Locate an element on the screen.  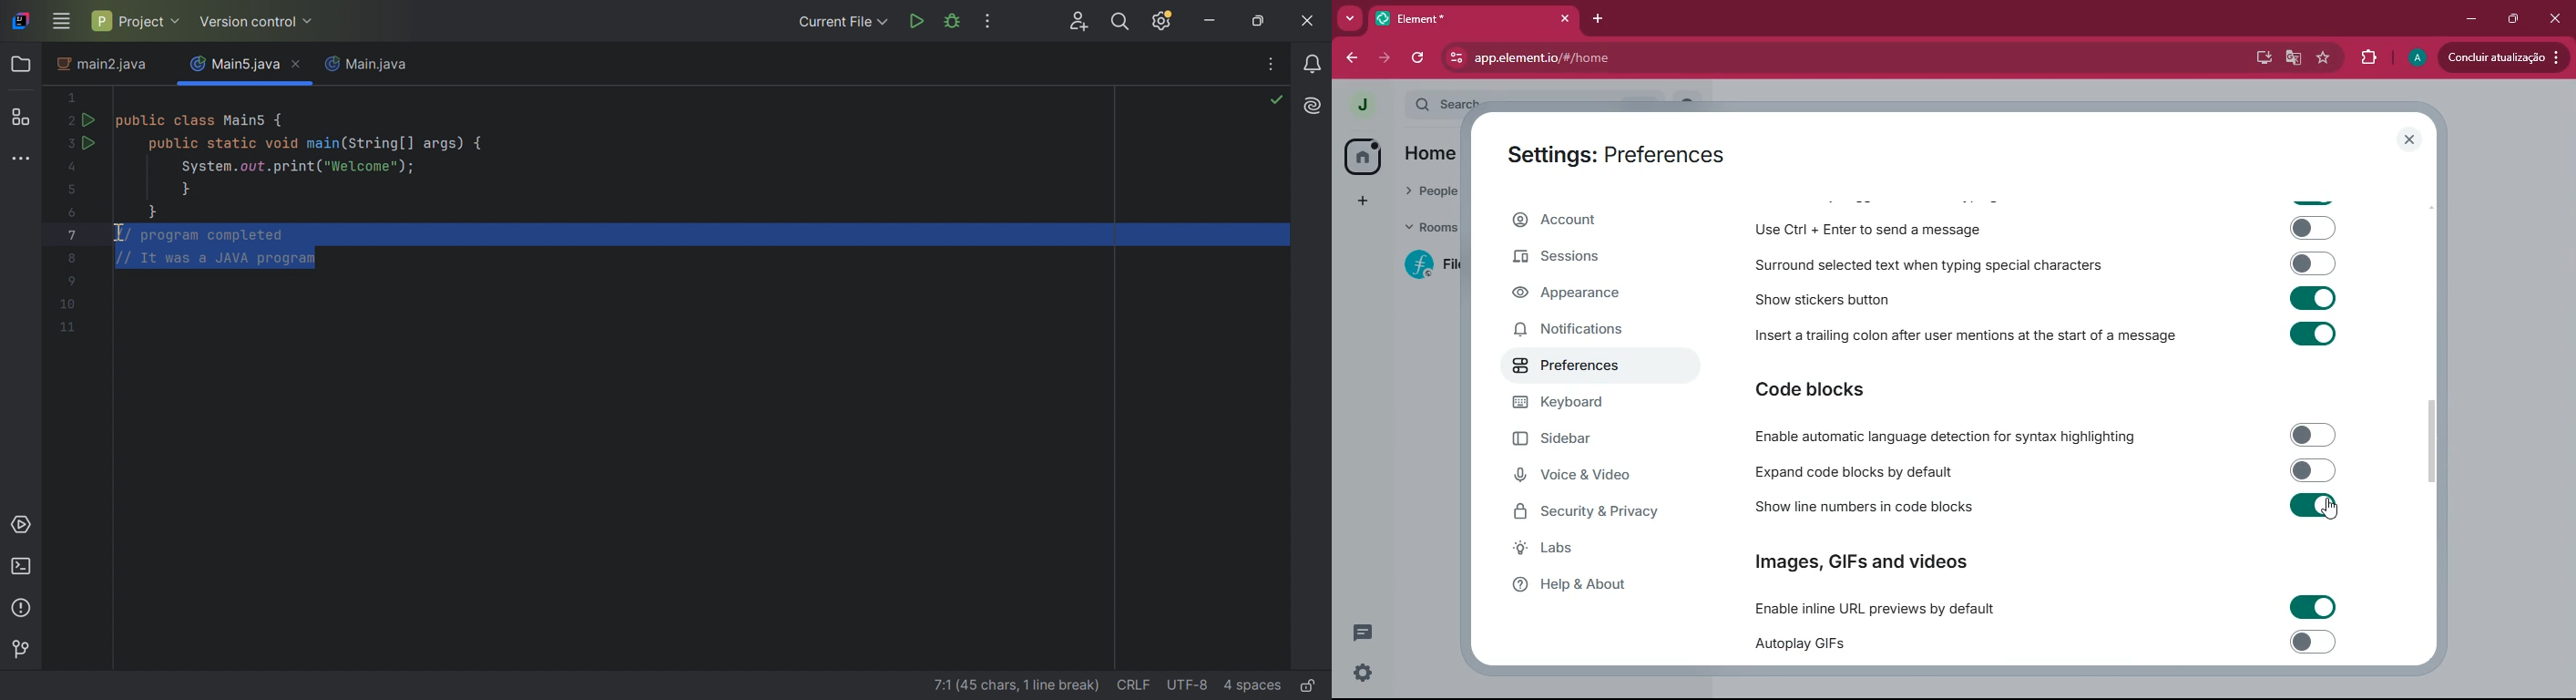
favourite is located at coordinates (2324, 58).